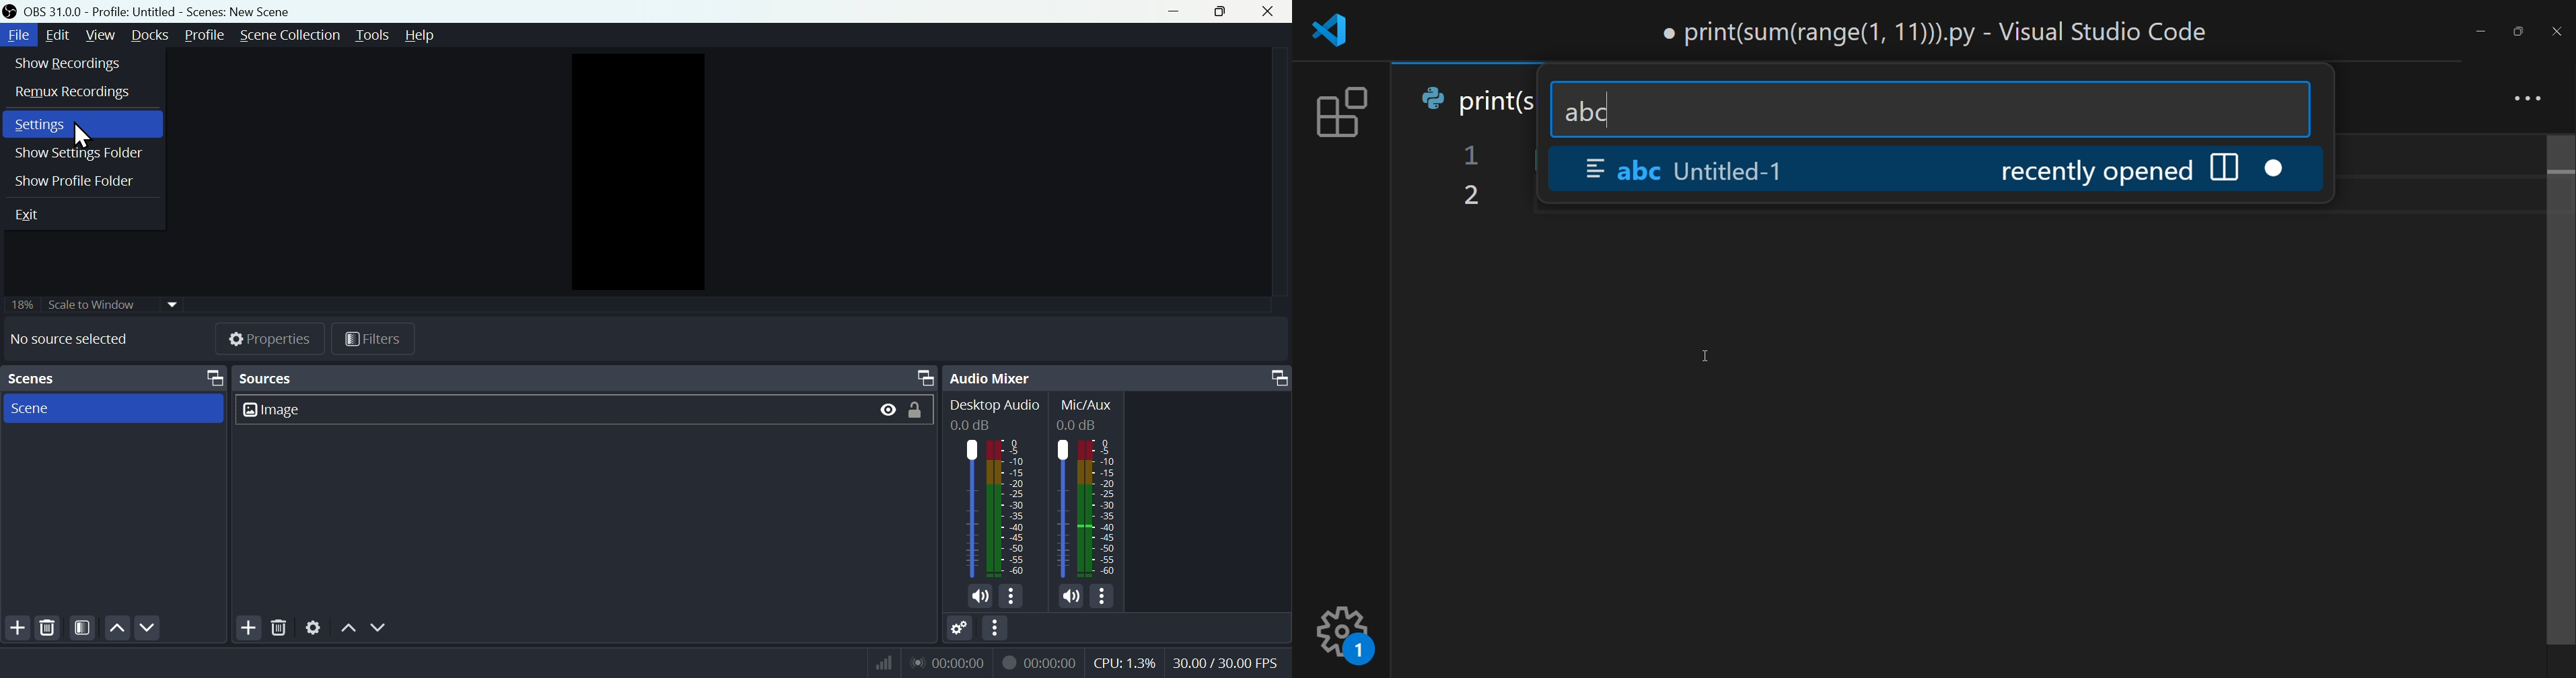 Image resolution: width=2576 pixels, height=700 pixels. What do you see at coordinates (149, 630) in the screenshot?
I see `Down` at bounding box center [149, 630].